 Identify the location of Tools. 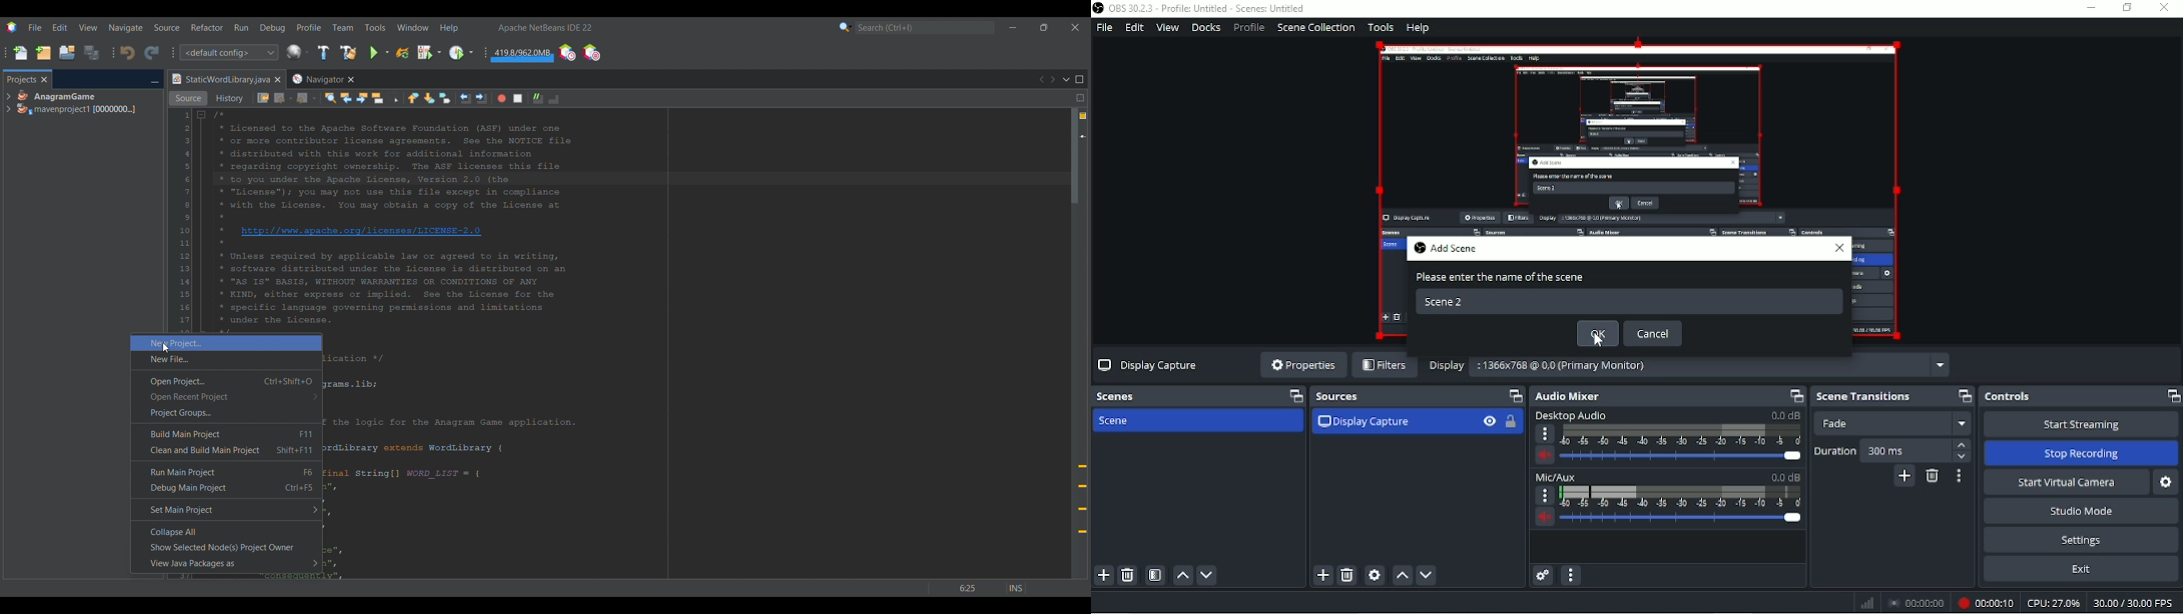
(1381, 27).